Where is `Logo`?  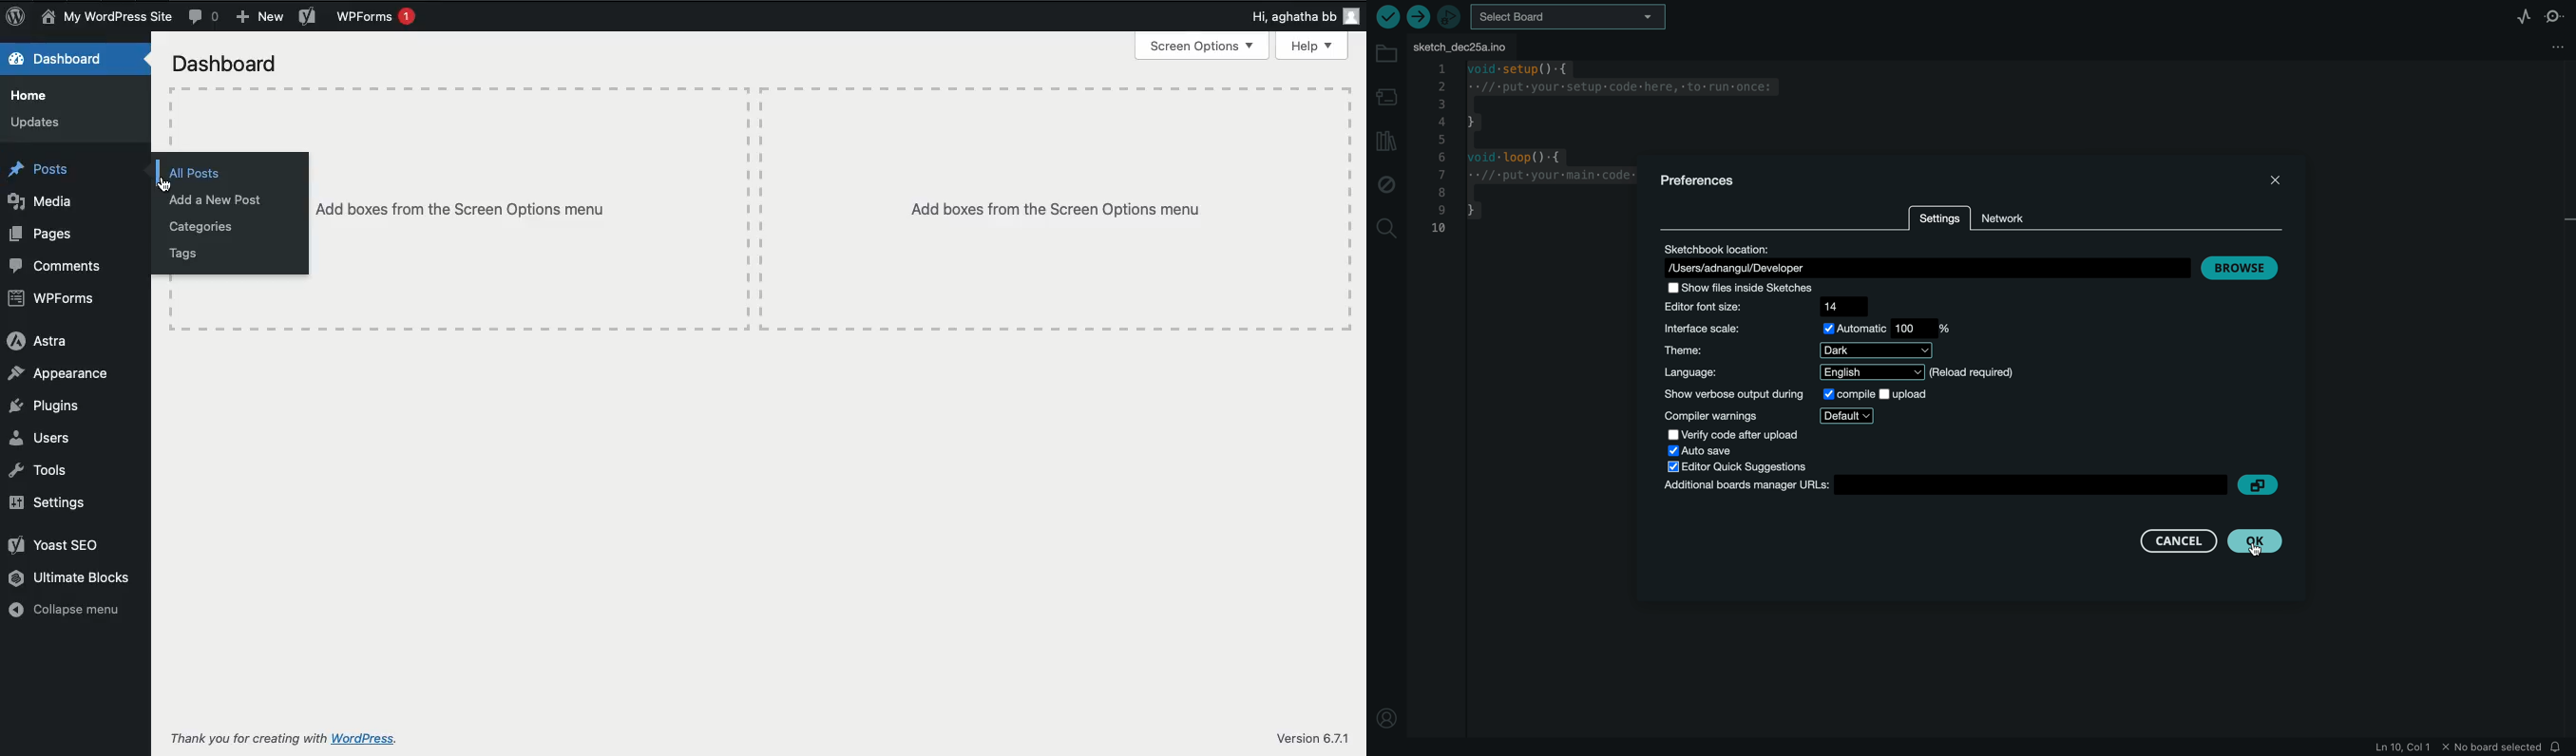 Logo is located at coordinates (17, 17).